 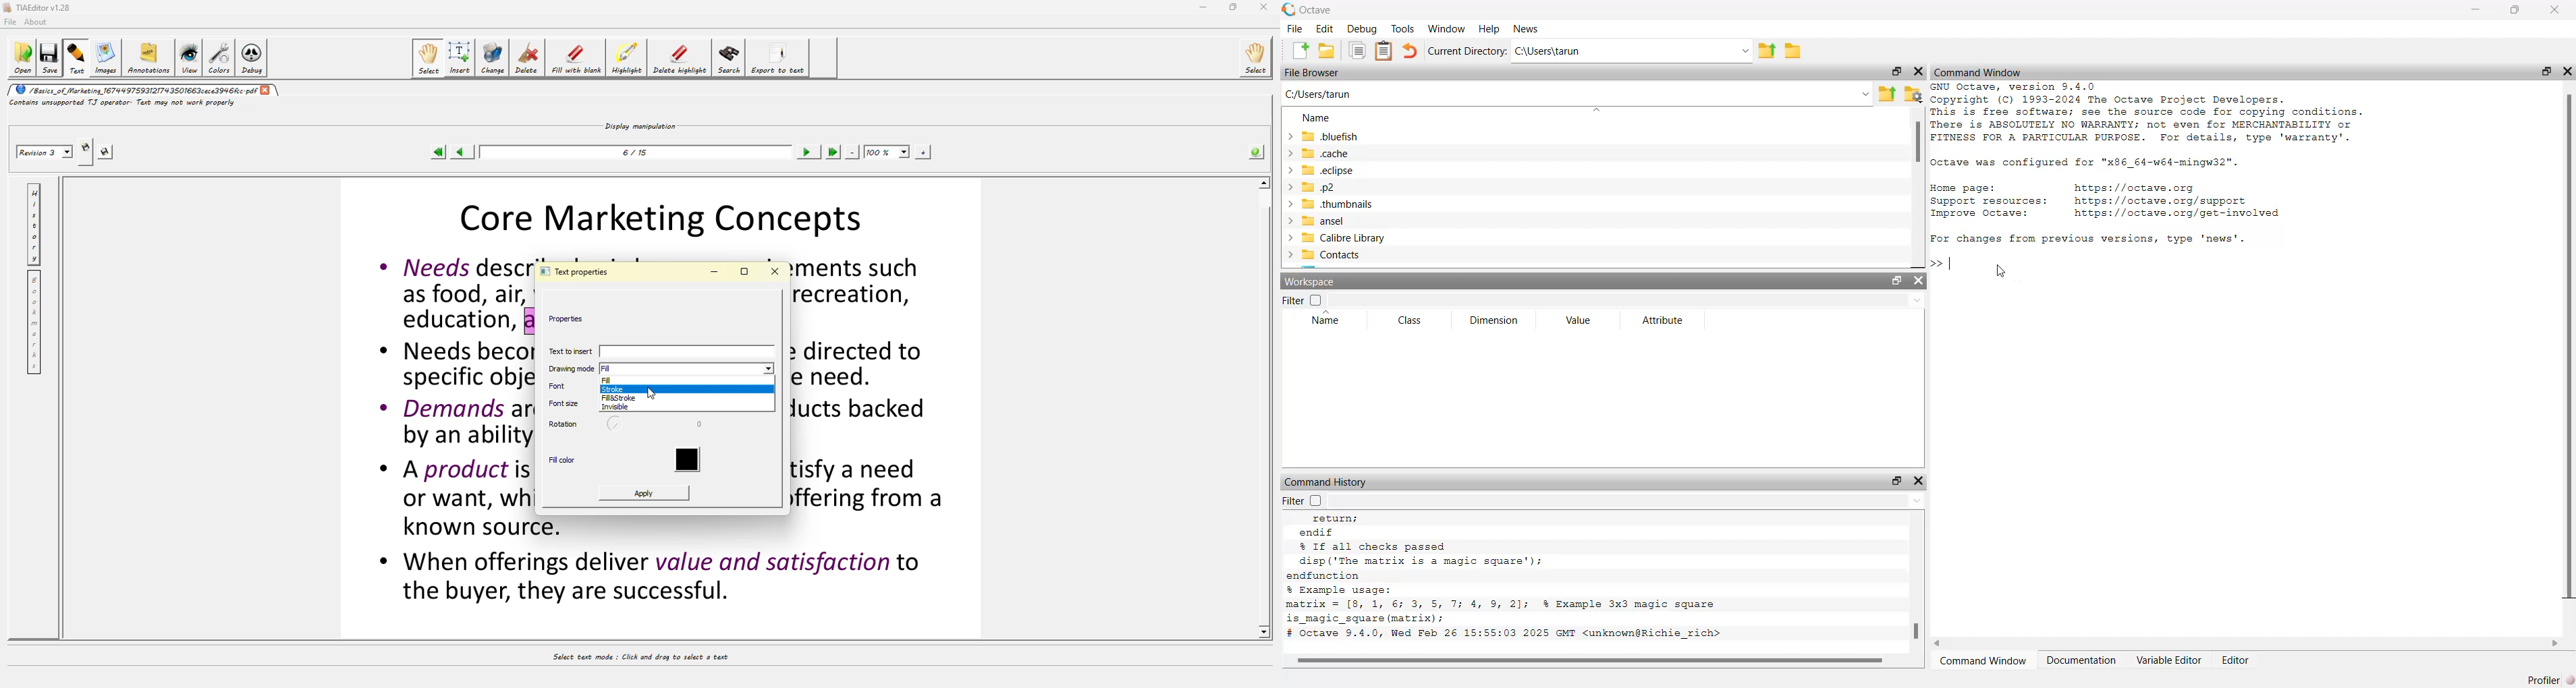 What do you see at coordinates (1599, 109) in the screenshot?
I see `dropdown` at bounding box center [1599, 109].